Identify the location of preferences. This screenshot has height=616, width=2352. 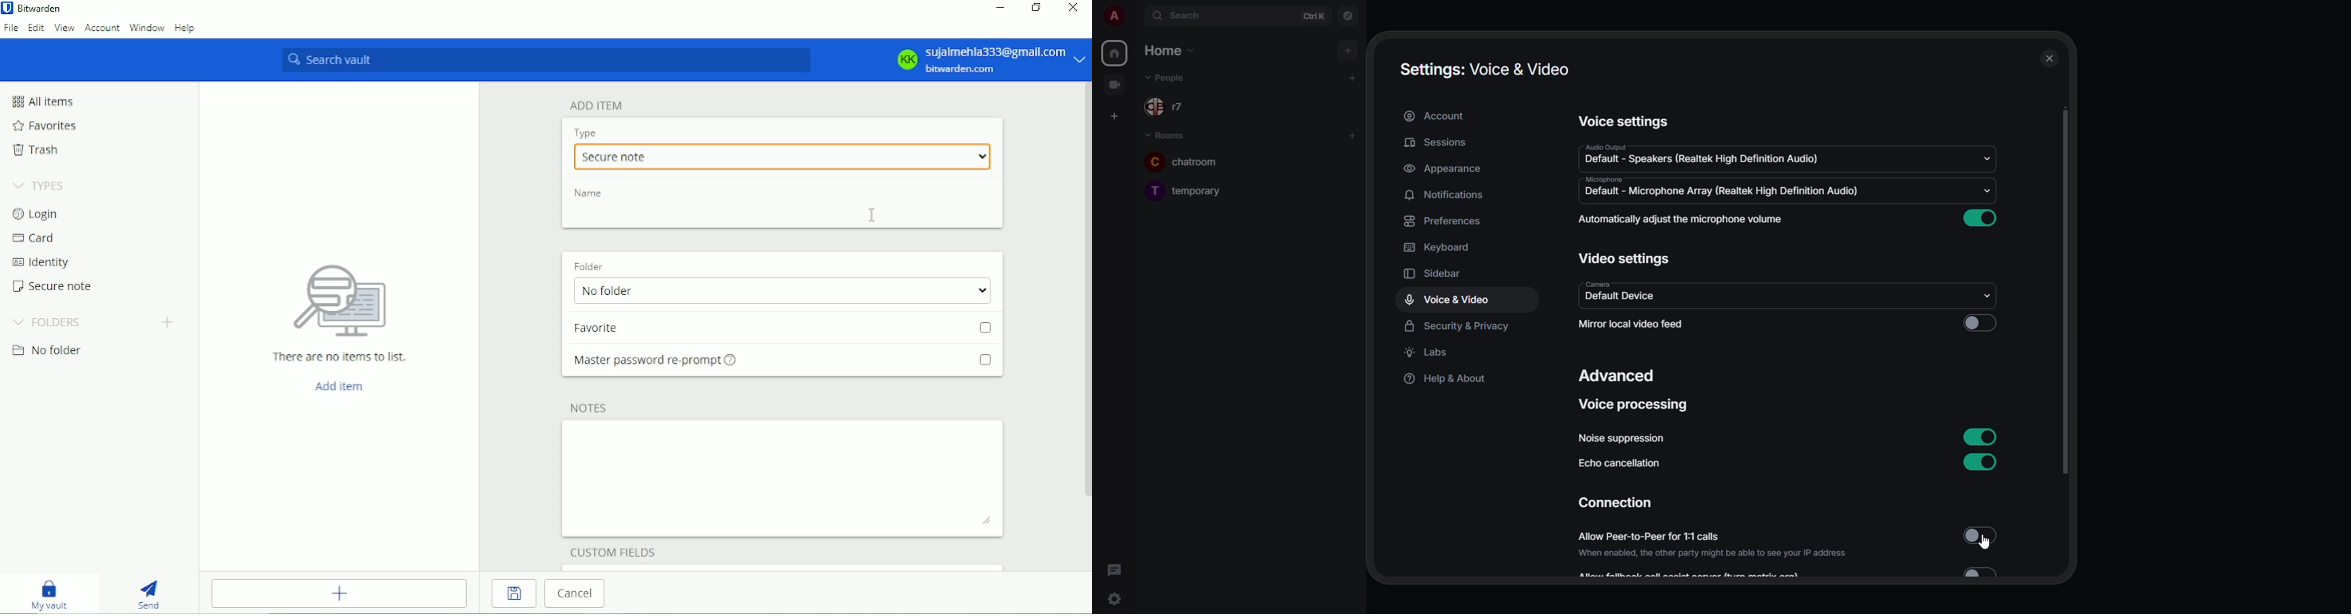
(1442, 222).